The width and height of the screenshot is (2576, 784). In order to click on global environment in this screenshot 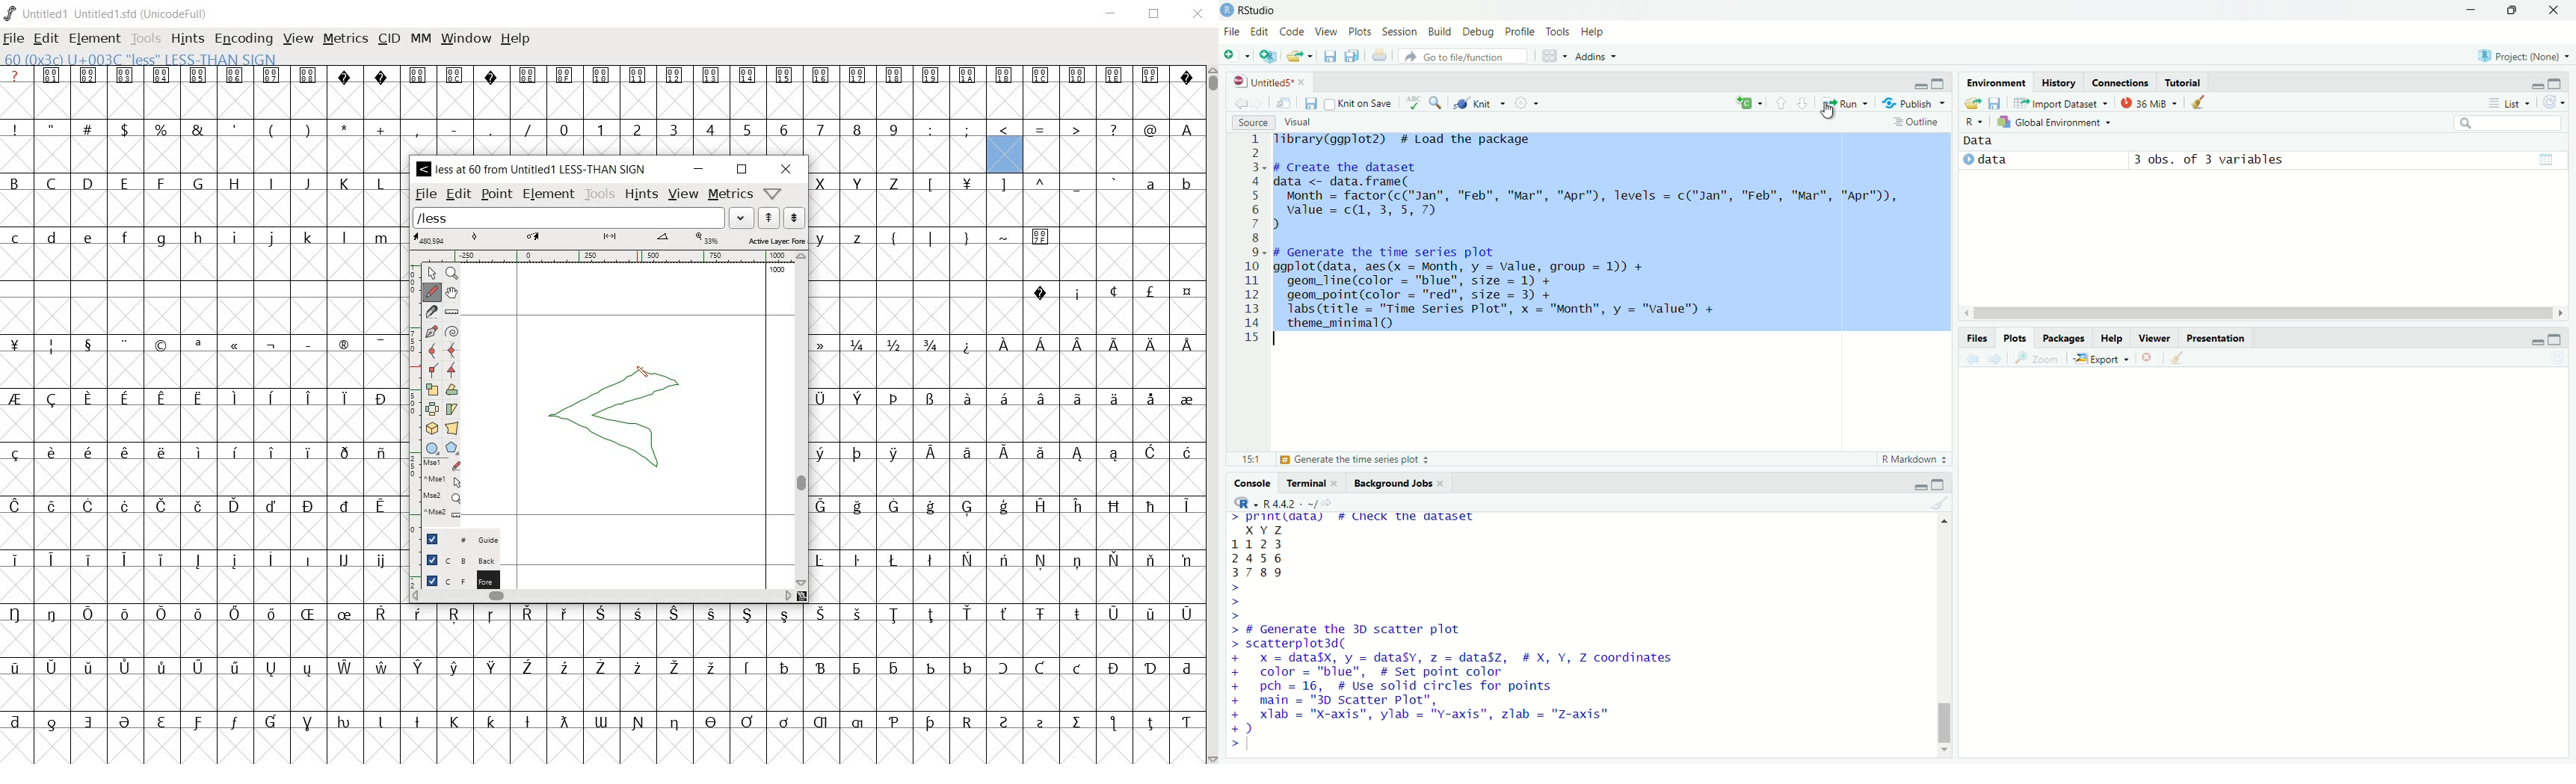, I will do `click(2057, 123)`.